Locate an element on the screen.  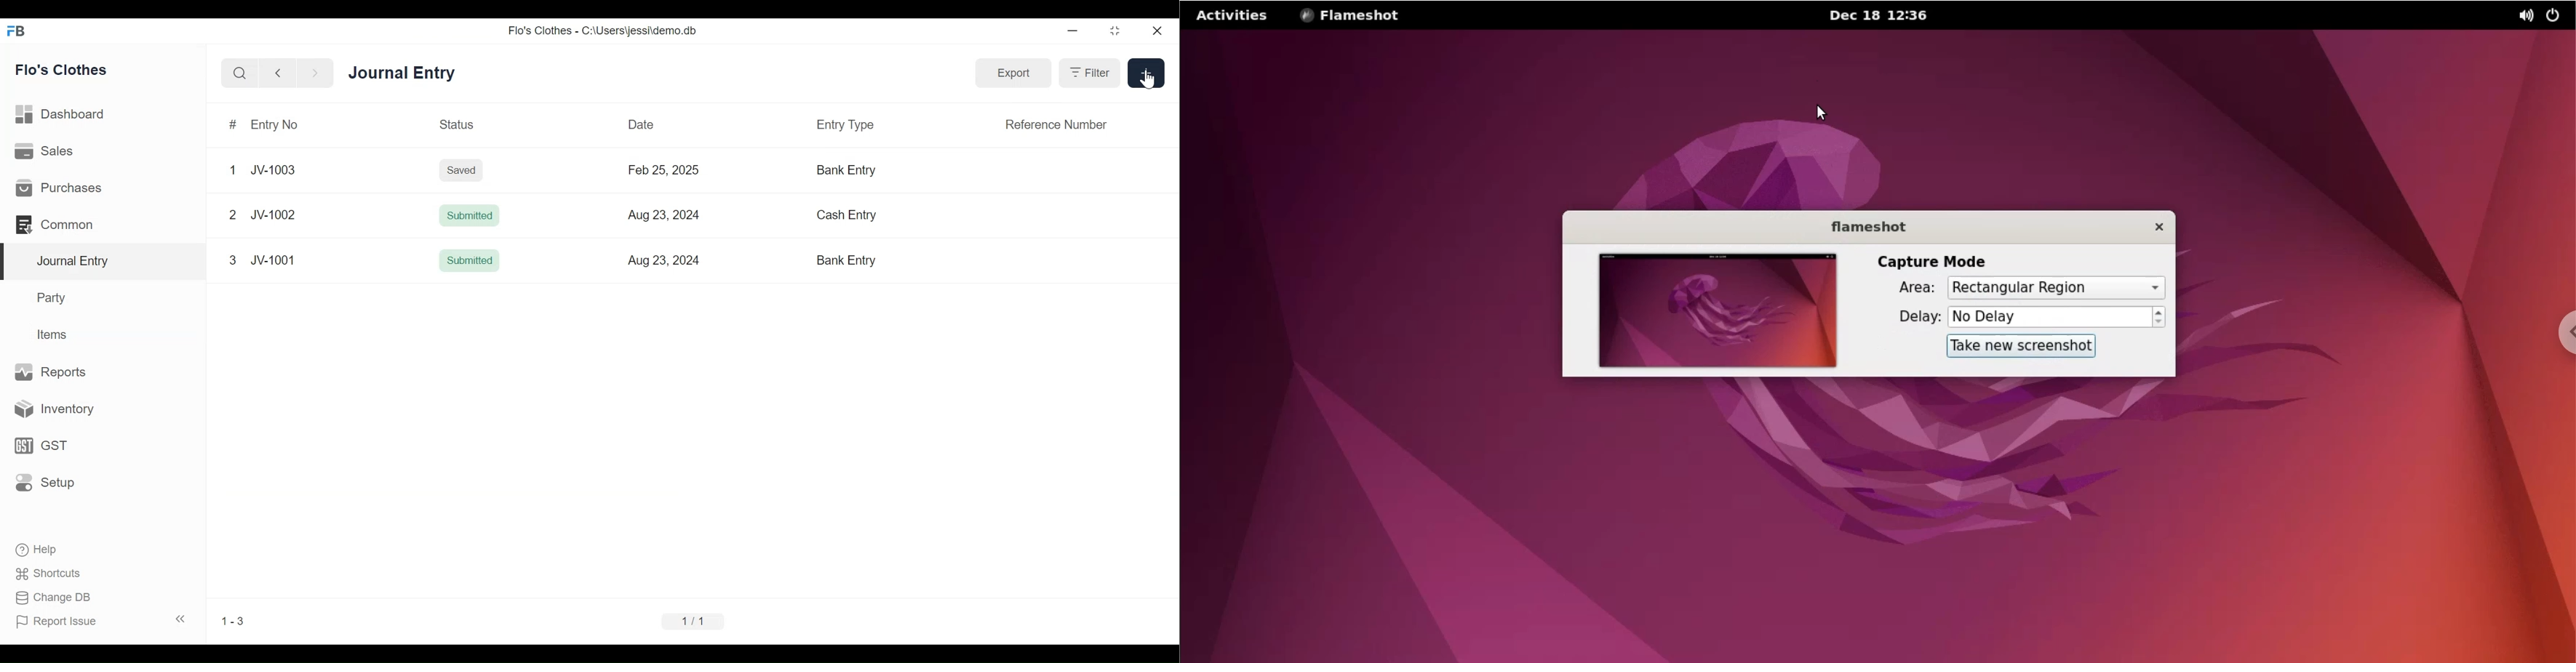
3 is located at coordinates (230, 259).